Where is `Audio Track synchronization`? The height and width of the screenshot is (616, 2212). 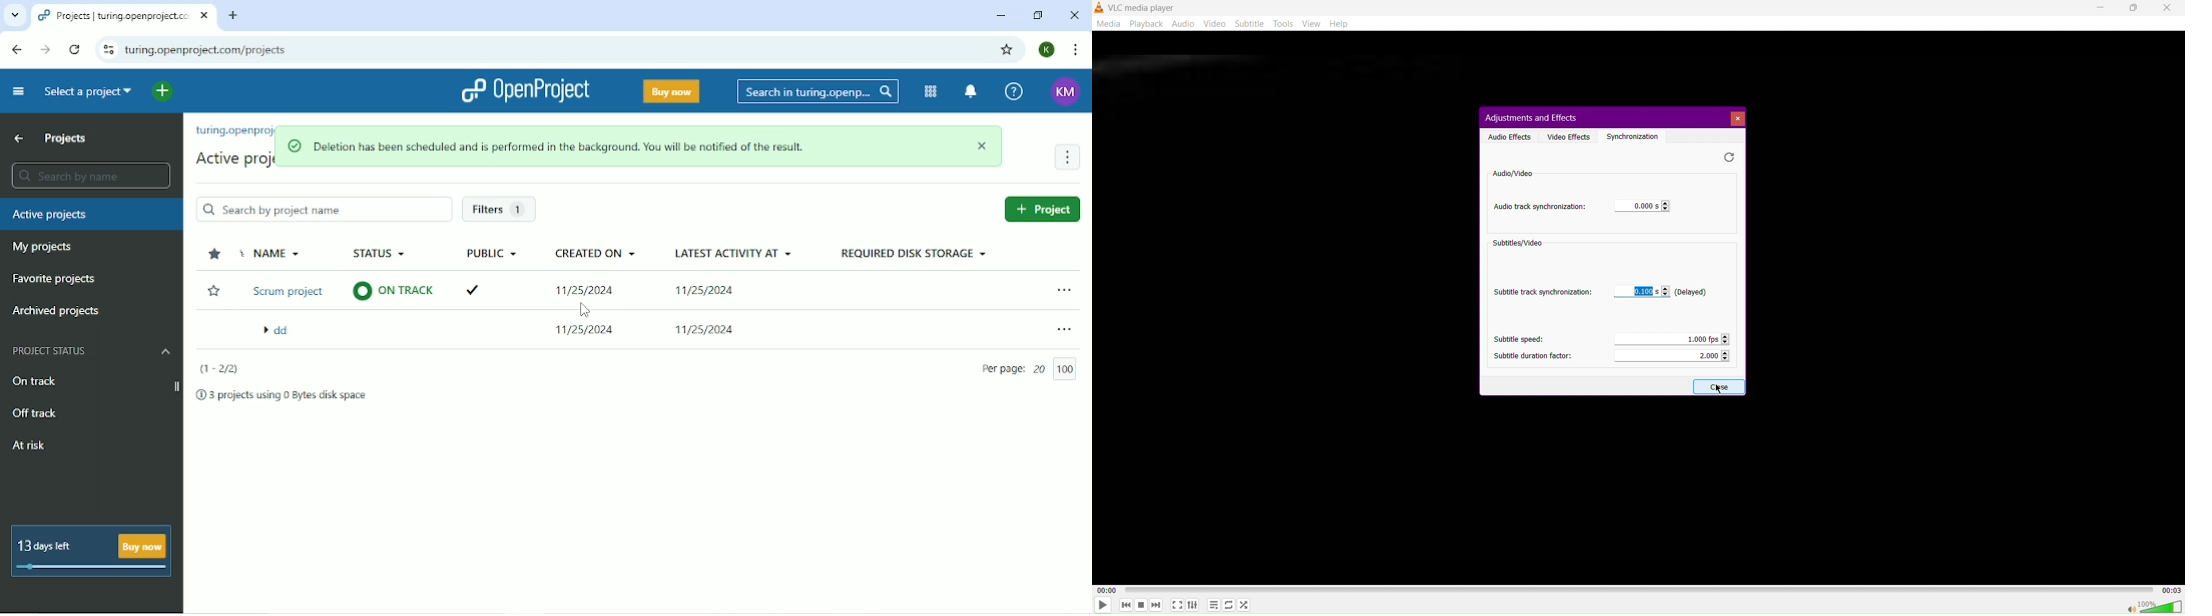
Audio Track synchronization is located at coordinates (1540, 207).